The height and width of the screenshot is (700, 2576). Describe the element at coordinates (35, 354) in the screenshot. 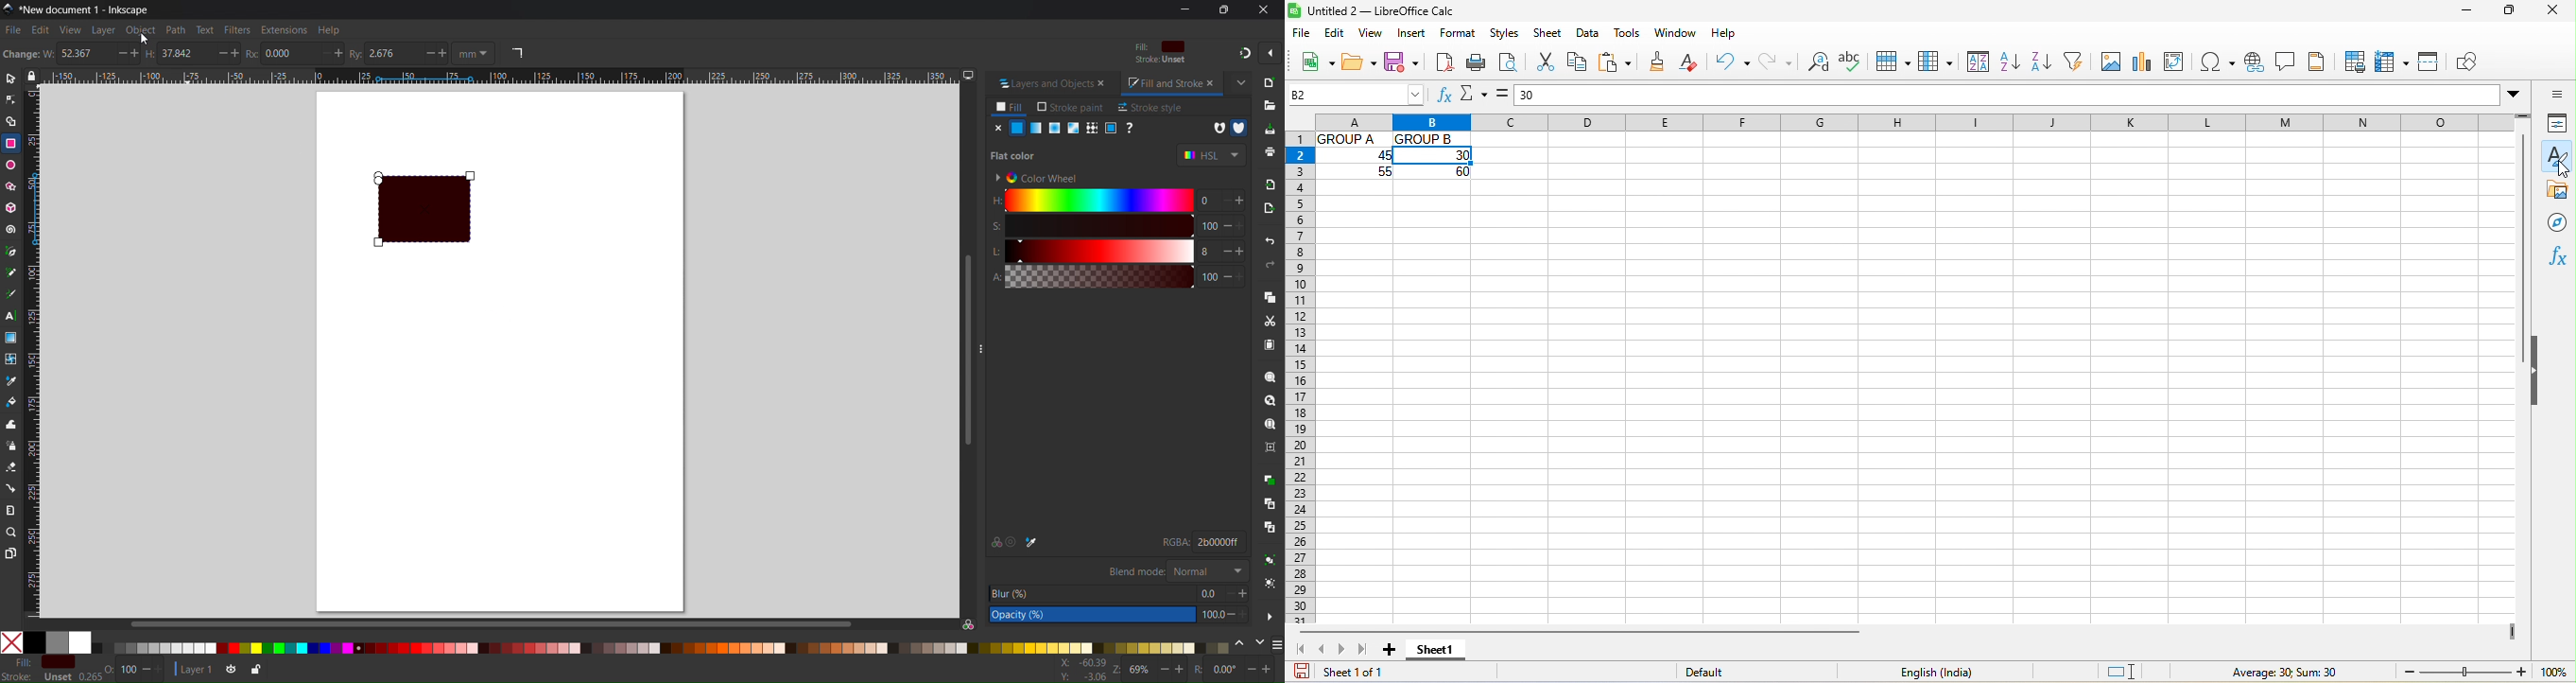

I see `Vertical Millimeter scale ` at that location.